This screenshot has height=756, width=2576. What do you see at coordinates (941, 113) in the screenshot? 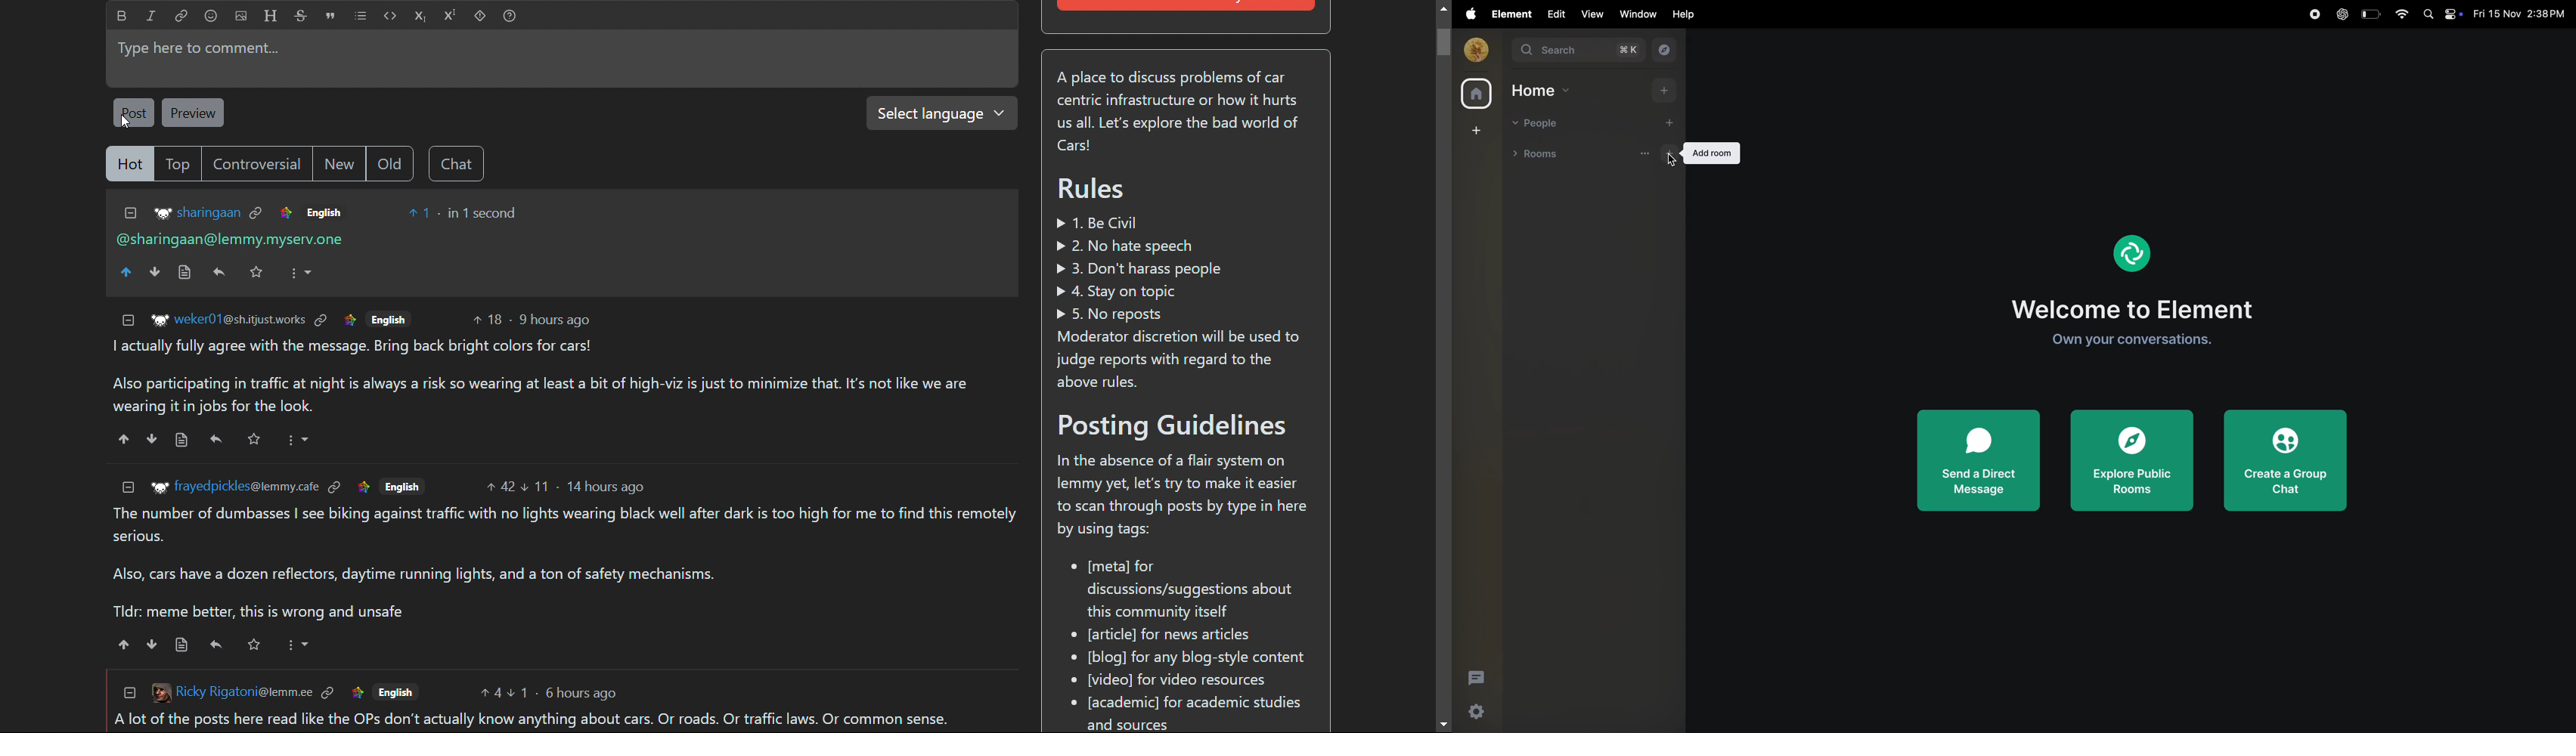
I see `select language` at bounding box center [941, 113].